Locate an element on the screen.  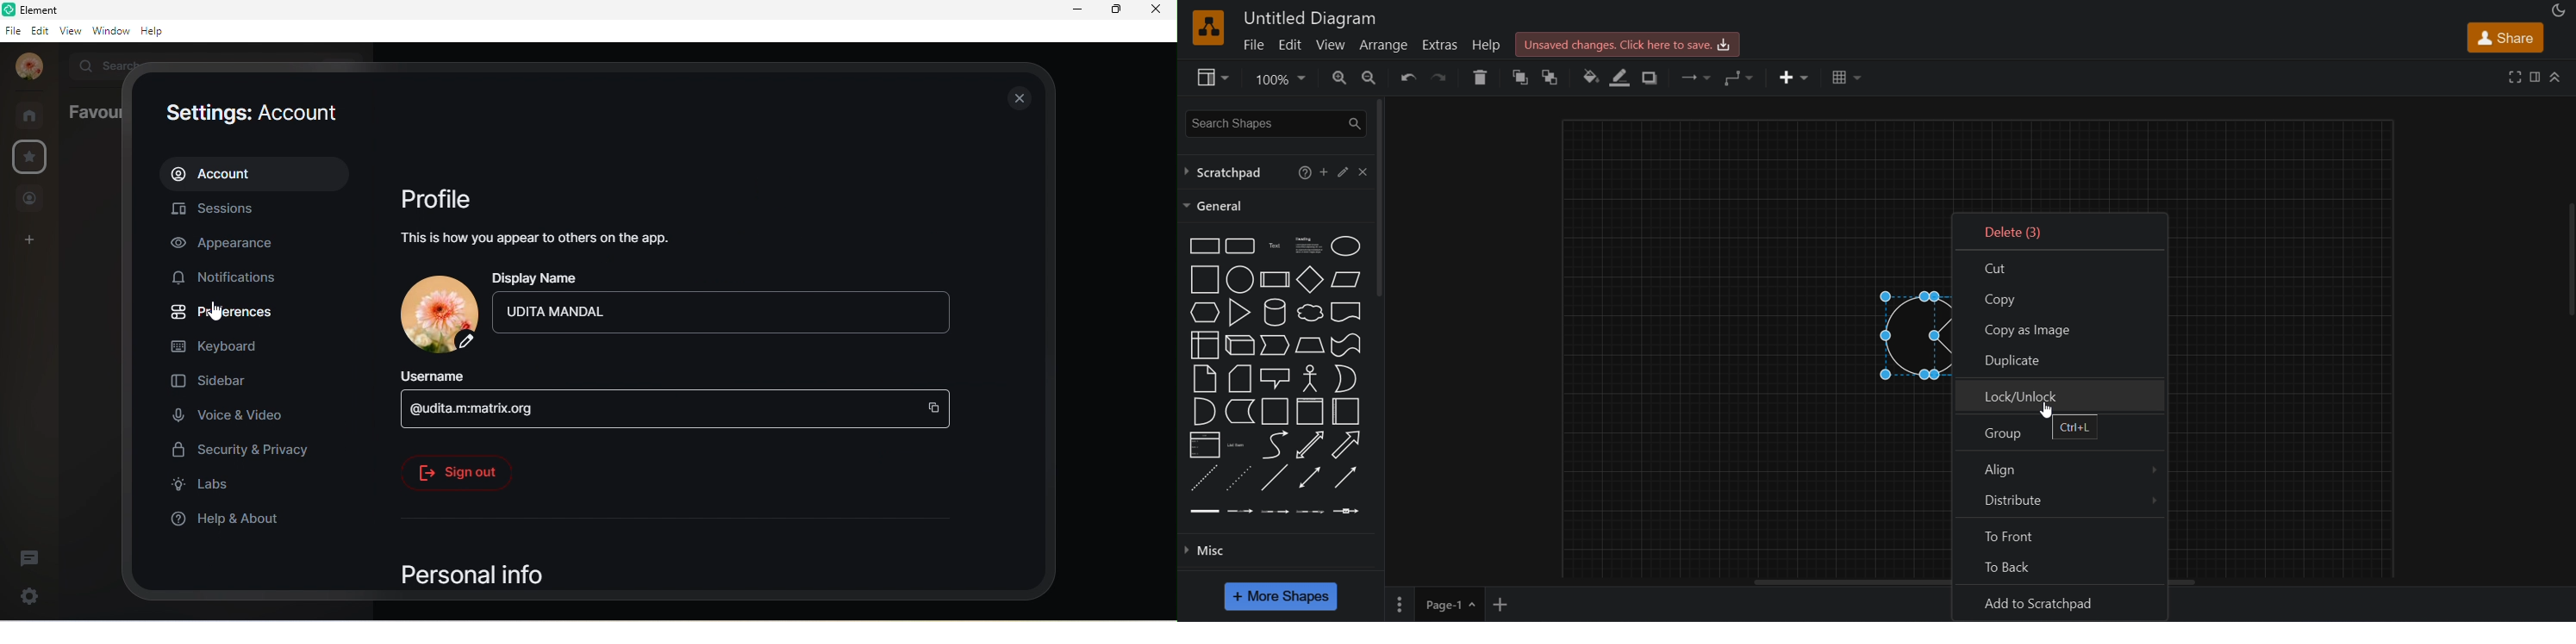
Container is located at coordinates (1276, 411).